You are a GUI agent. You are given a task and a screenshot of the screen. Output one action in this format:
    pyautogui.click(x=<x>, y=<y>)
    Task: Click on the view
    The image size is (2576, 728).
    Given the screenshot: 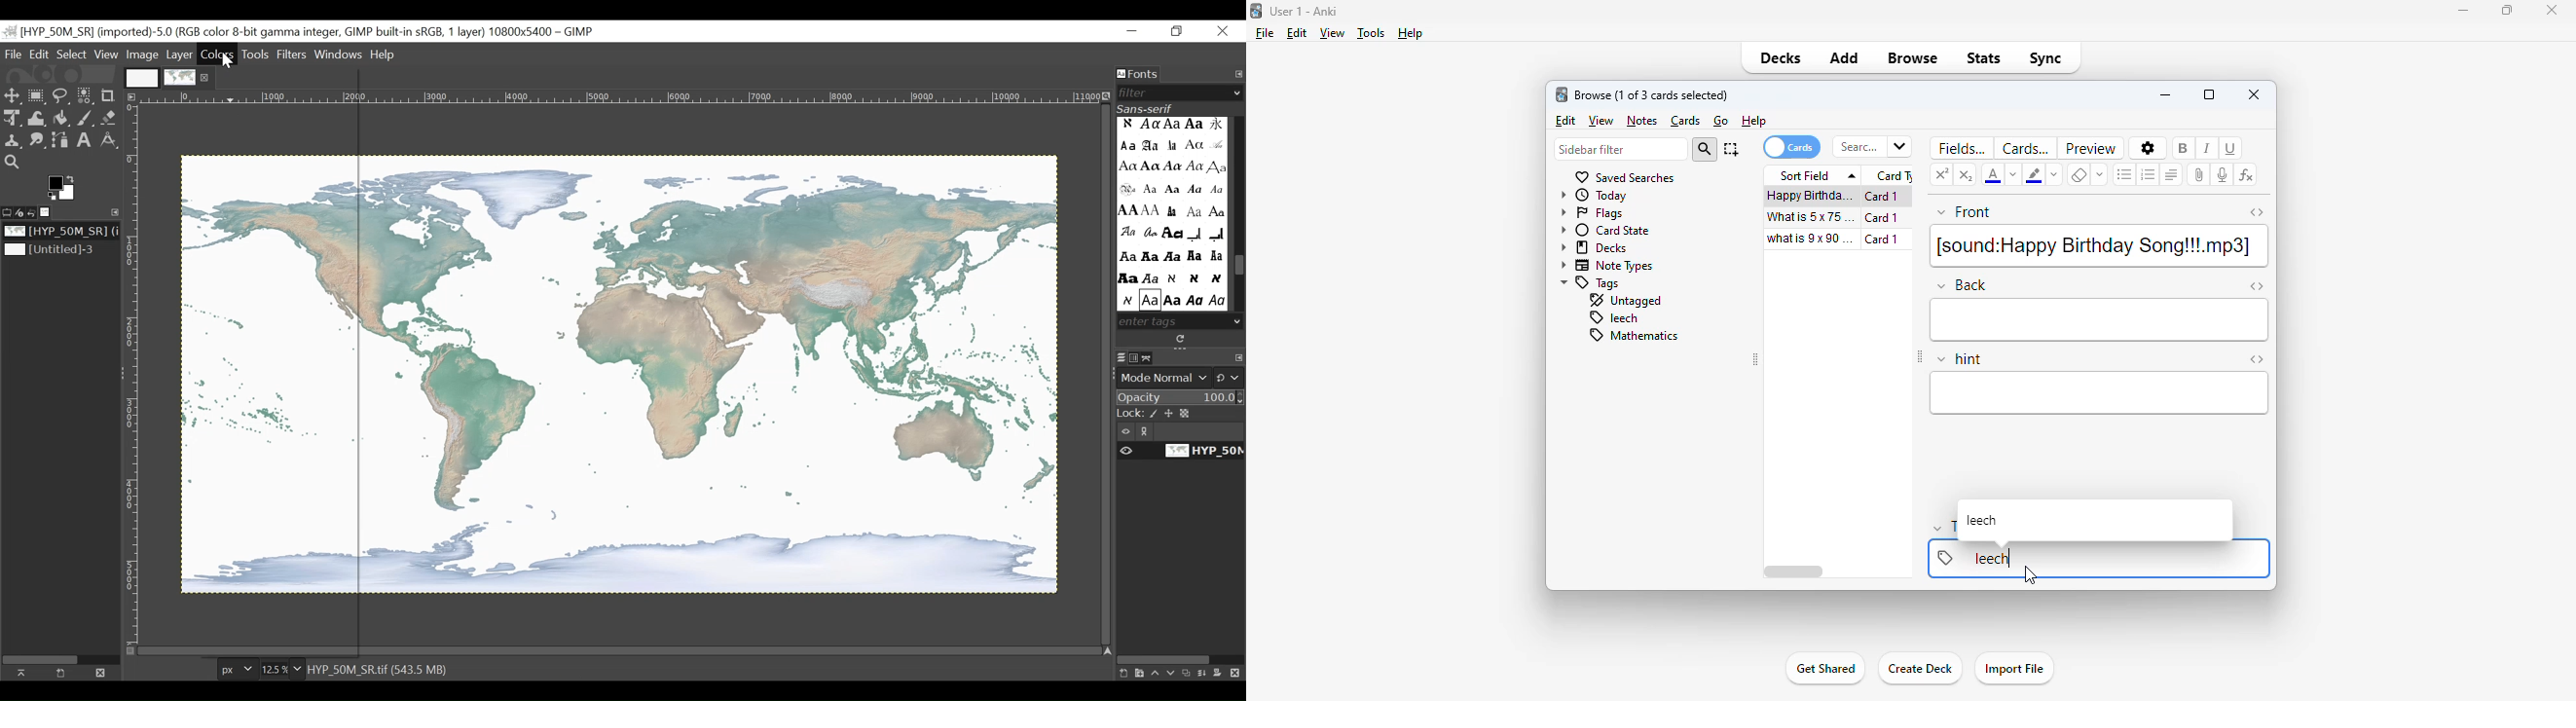 What is the action you would take?
    pyautogui.click(x=1601, y=121)
    